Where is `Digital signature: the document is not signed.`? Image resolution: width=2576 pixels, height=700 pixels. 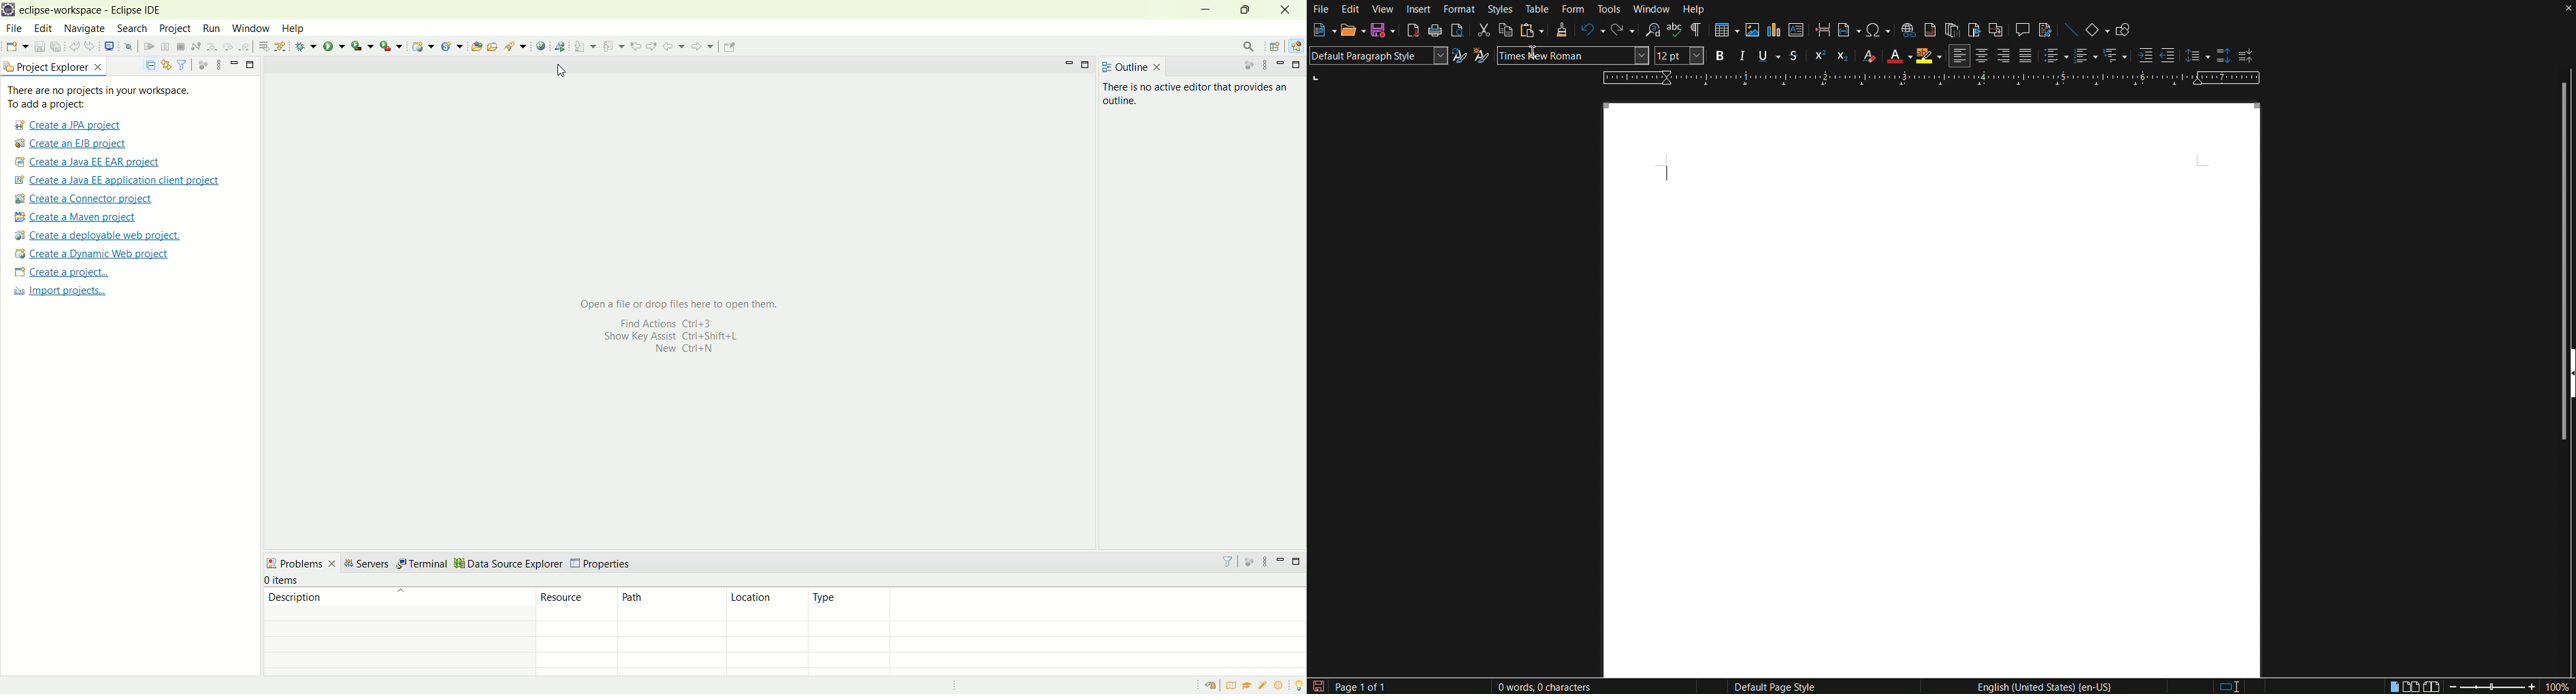 Digital signature: the document is not signed. is located at coordinates (2279, 687).